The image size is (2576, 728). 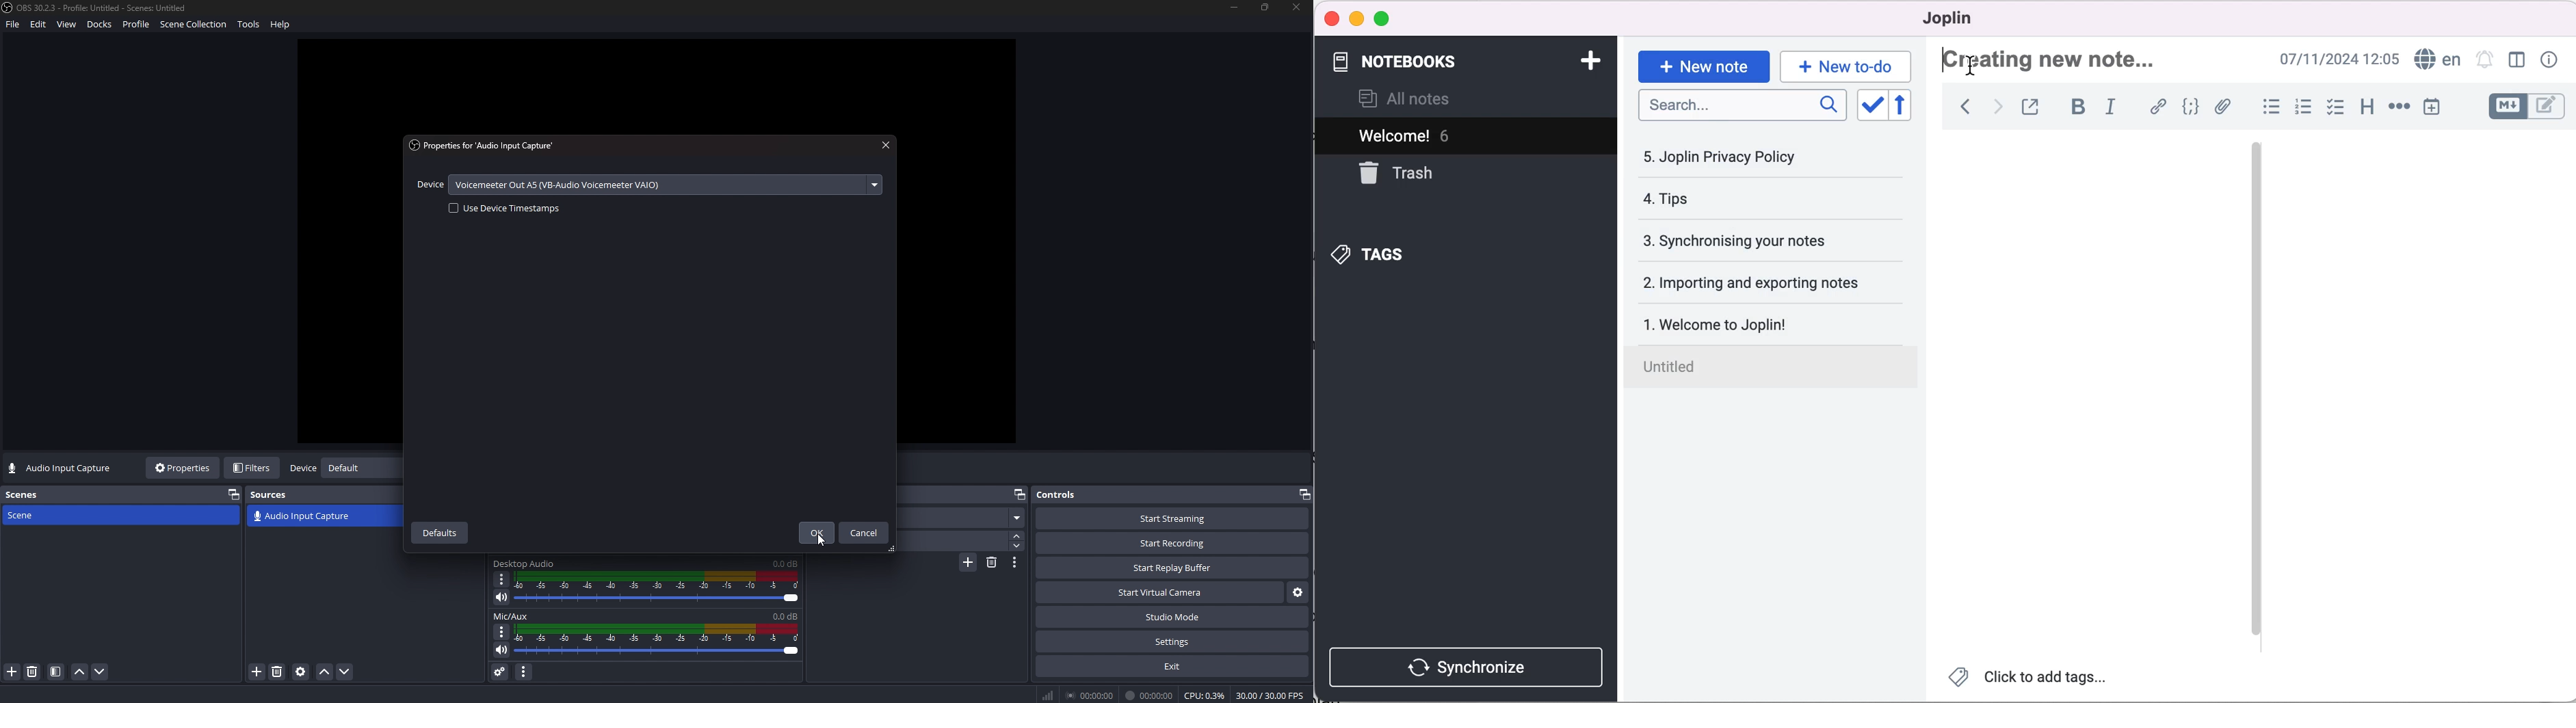 I want to click on notebooks, so click(x=1405, y=62).